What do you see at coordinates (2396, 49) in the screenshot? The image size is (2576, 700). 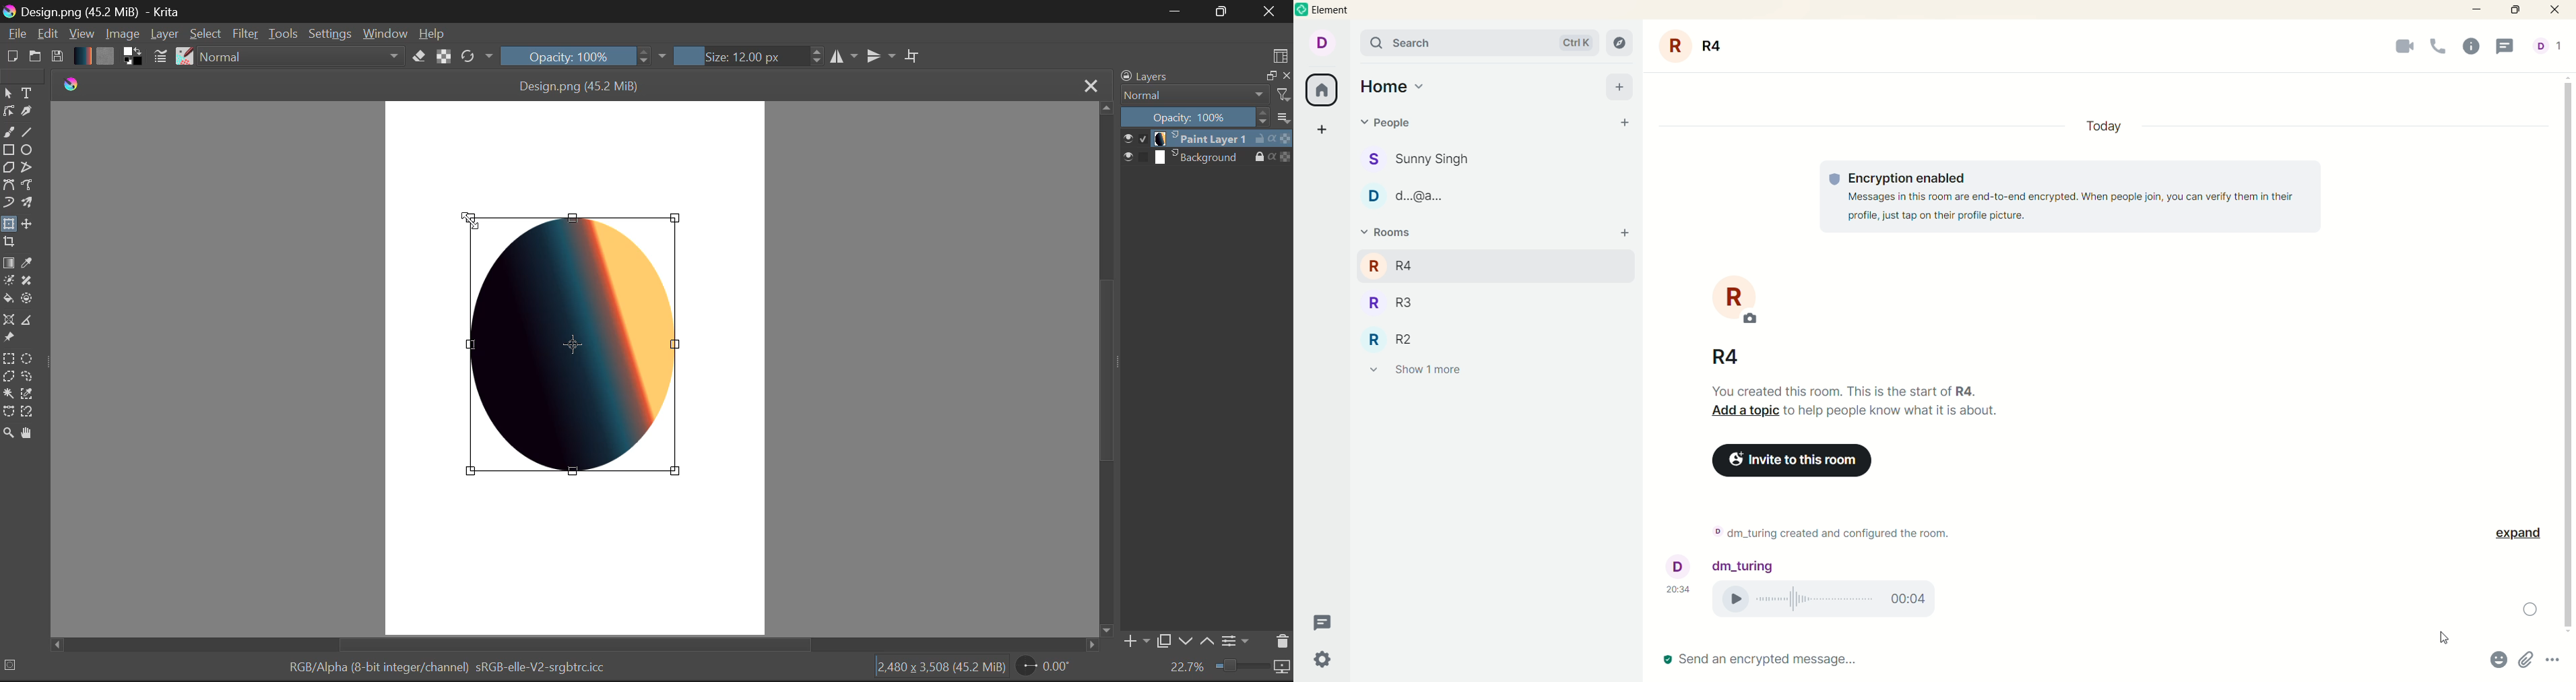 I see `video call` at bounding box center [2396, 49].